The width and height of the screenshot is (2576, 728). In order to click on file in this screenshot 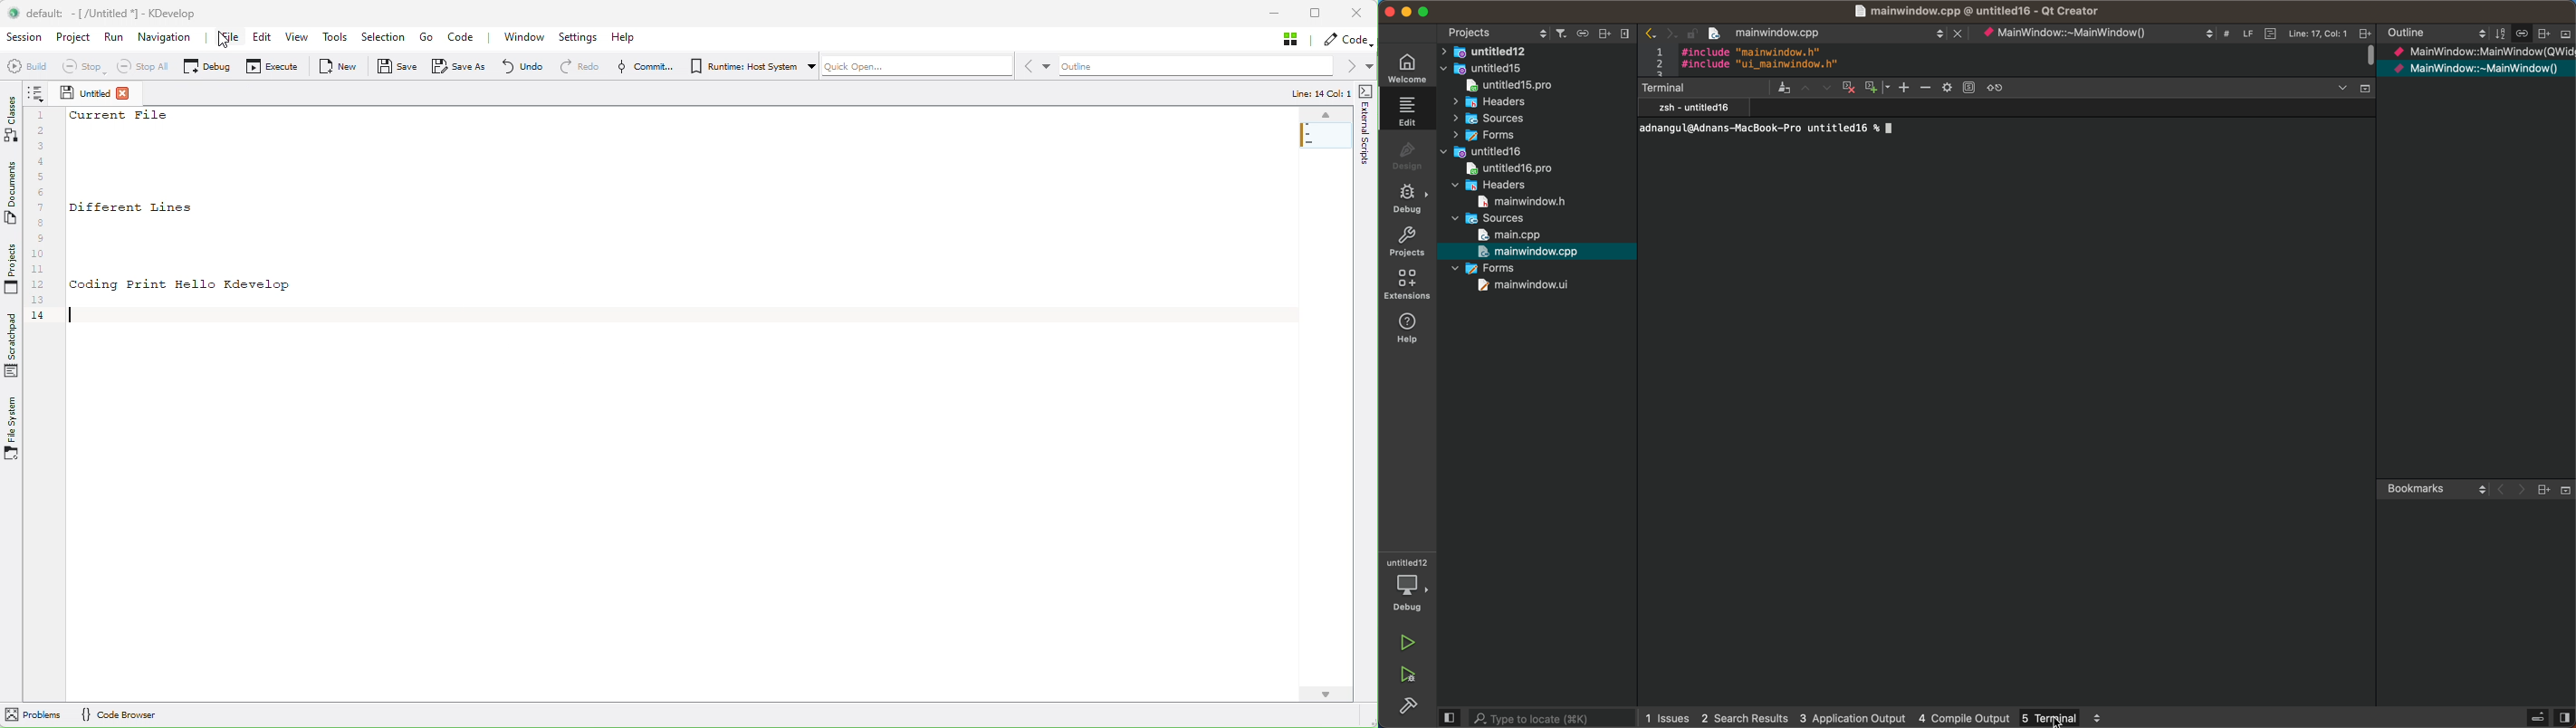, I will do `click(1525, 201)`.